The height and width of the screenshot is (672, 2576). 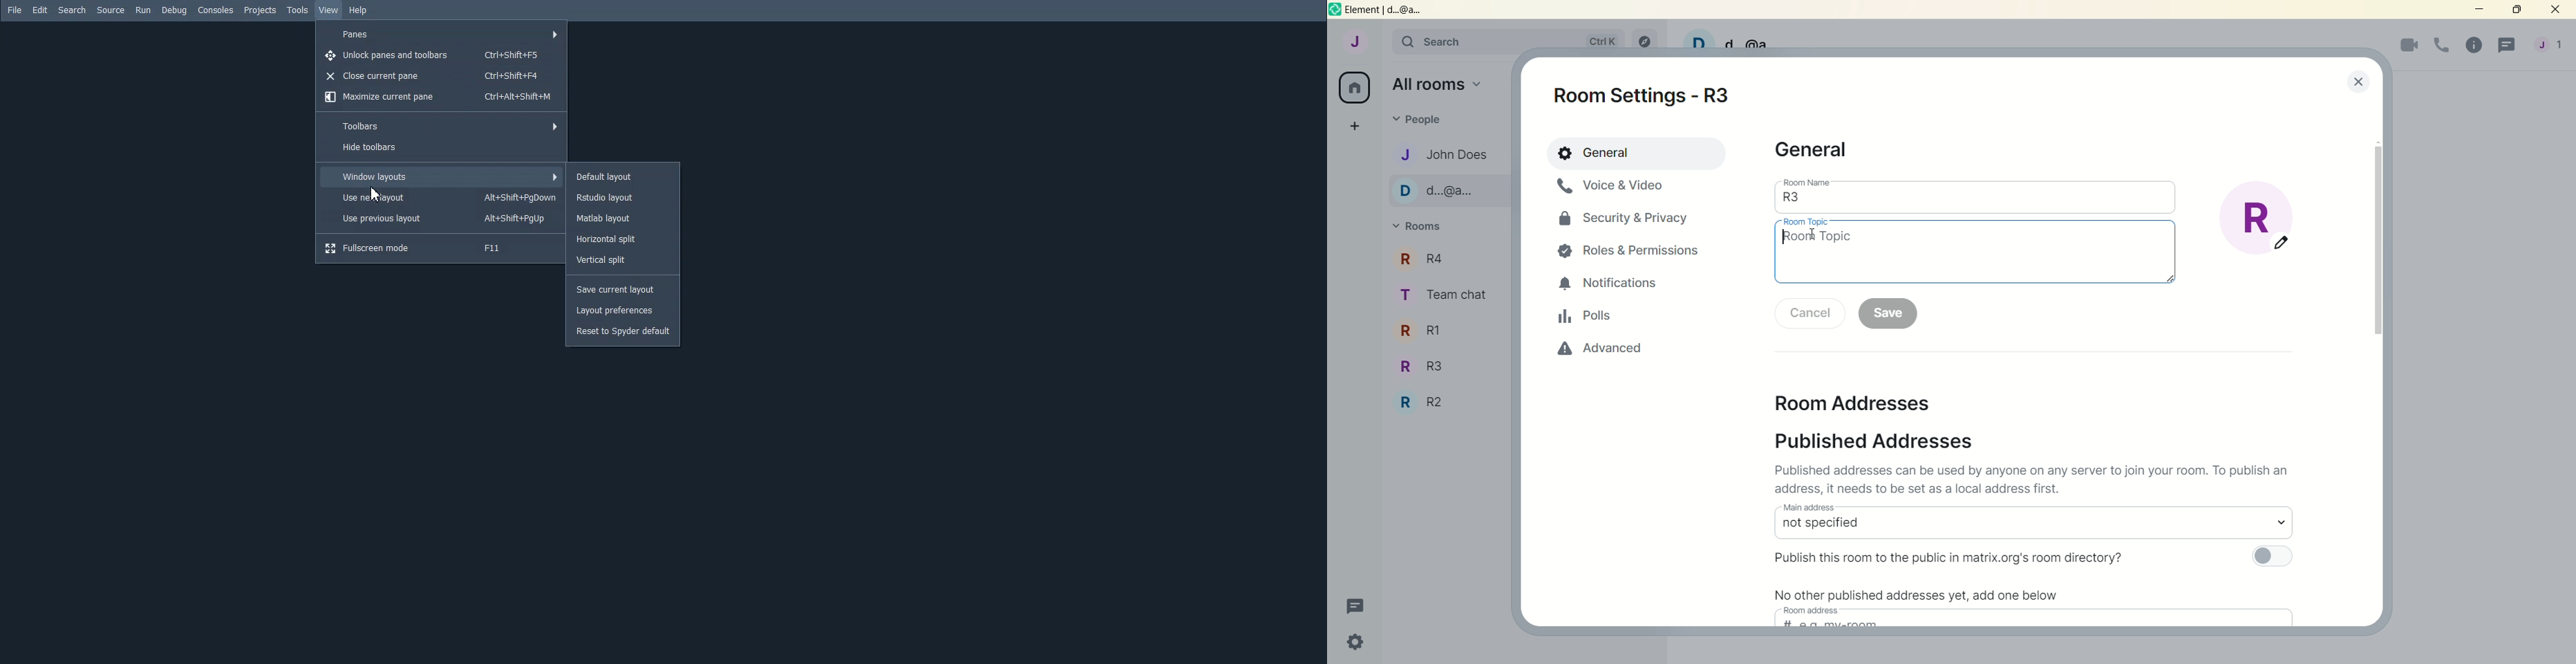 I want to click on Source, so click(x=111, y=10).